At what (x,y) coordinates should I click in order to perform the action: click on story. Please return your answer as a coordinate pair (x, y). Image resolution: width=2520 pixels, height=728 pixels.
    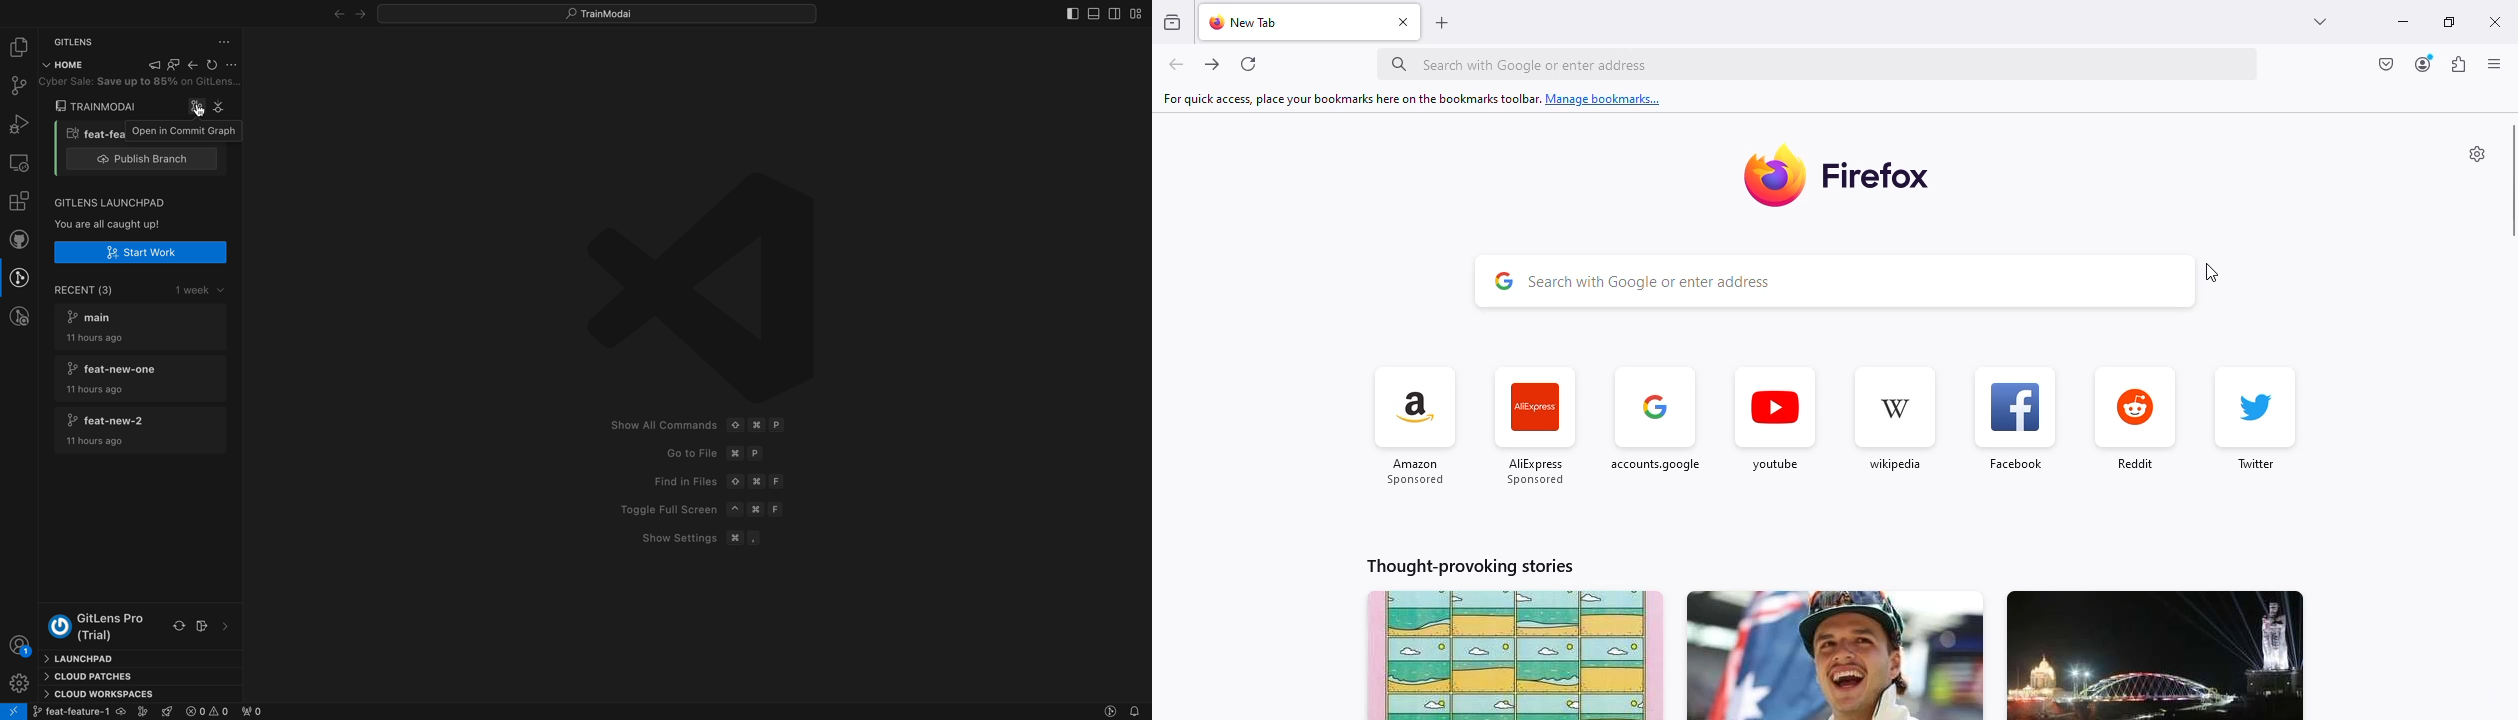
    Looking at the image, I should click on (1834, 655).